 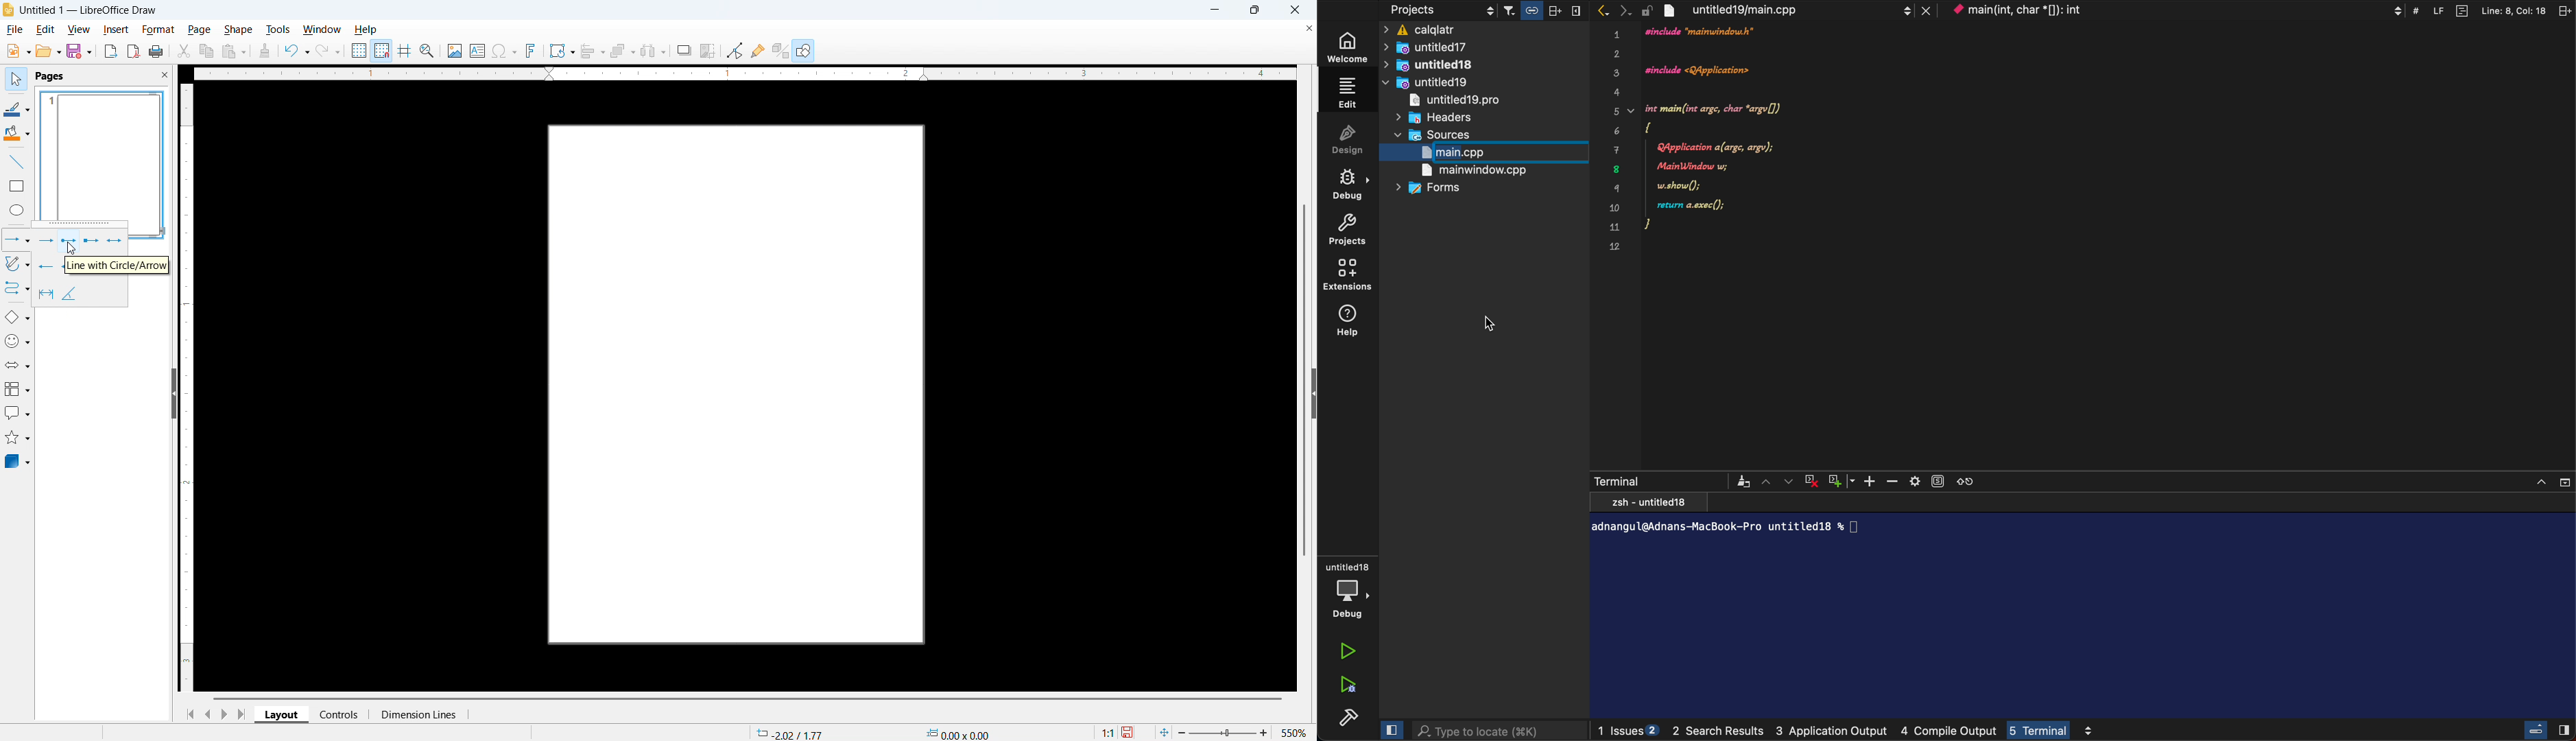 What do you see at coordinates (298, 51) in the screenshot?
I see `Undo ` at bounding box center [298, 51].